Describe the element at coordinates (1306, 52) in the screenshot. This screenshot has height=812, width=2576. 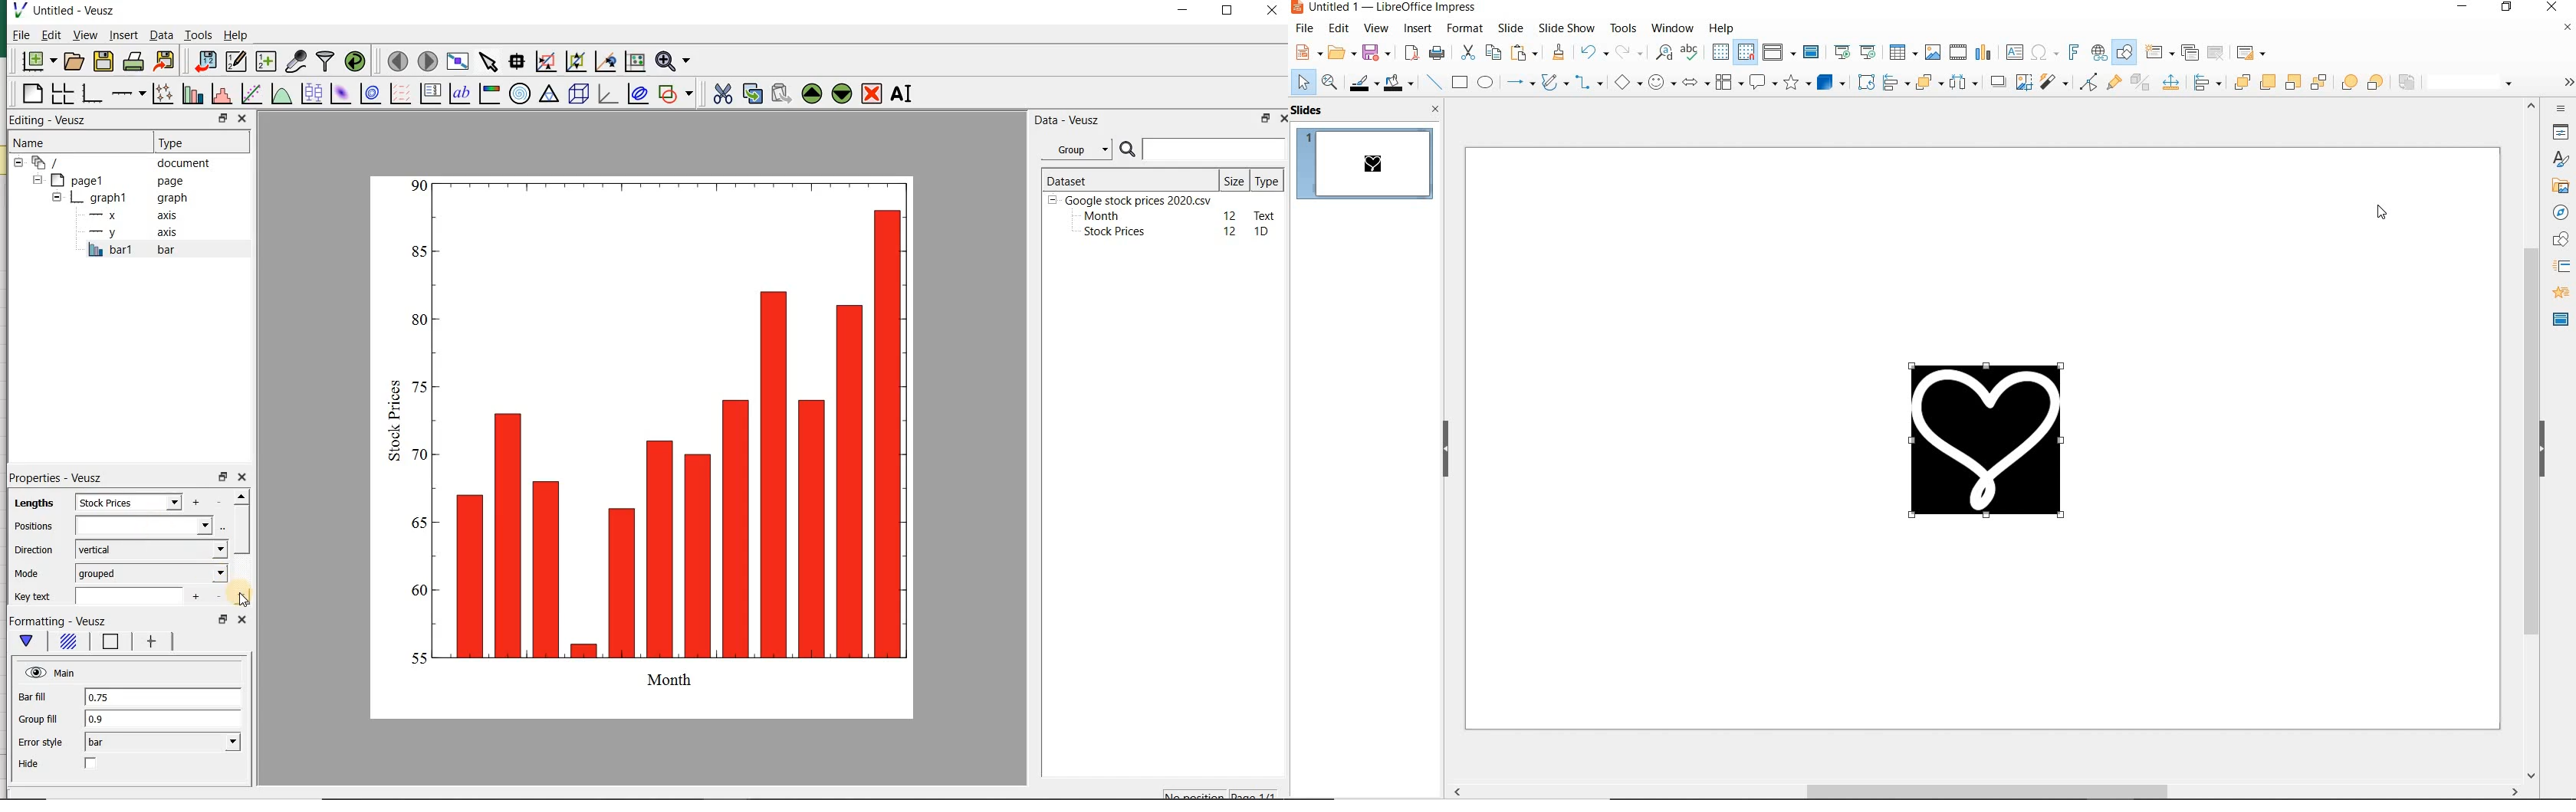
I see `new` at that location.